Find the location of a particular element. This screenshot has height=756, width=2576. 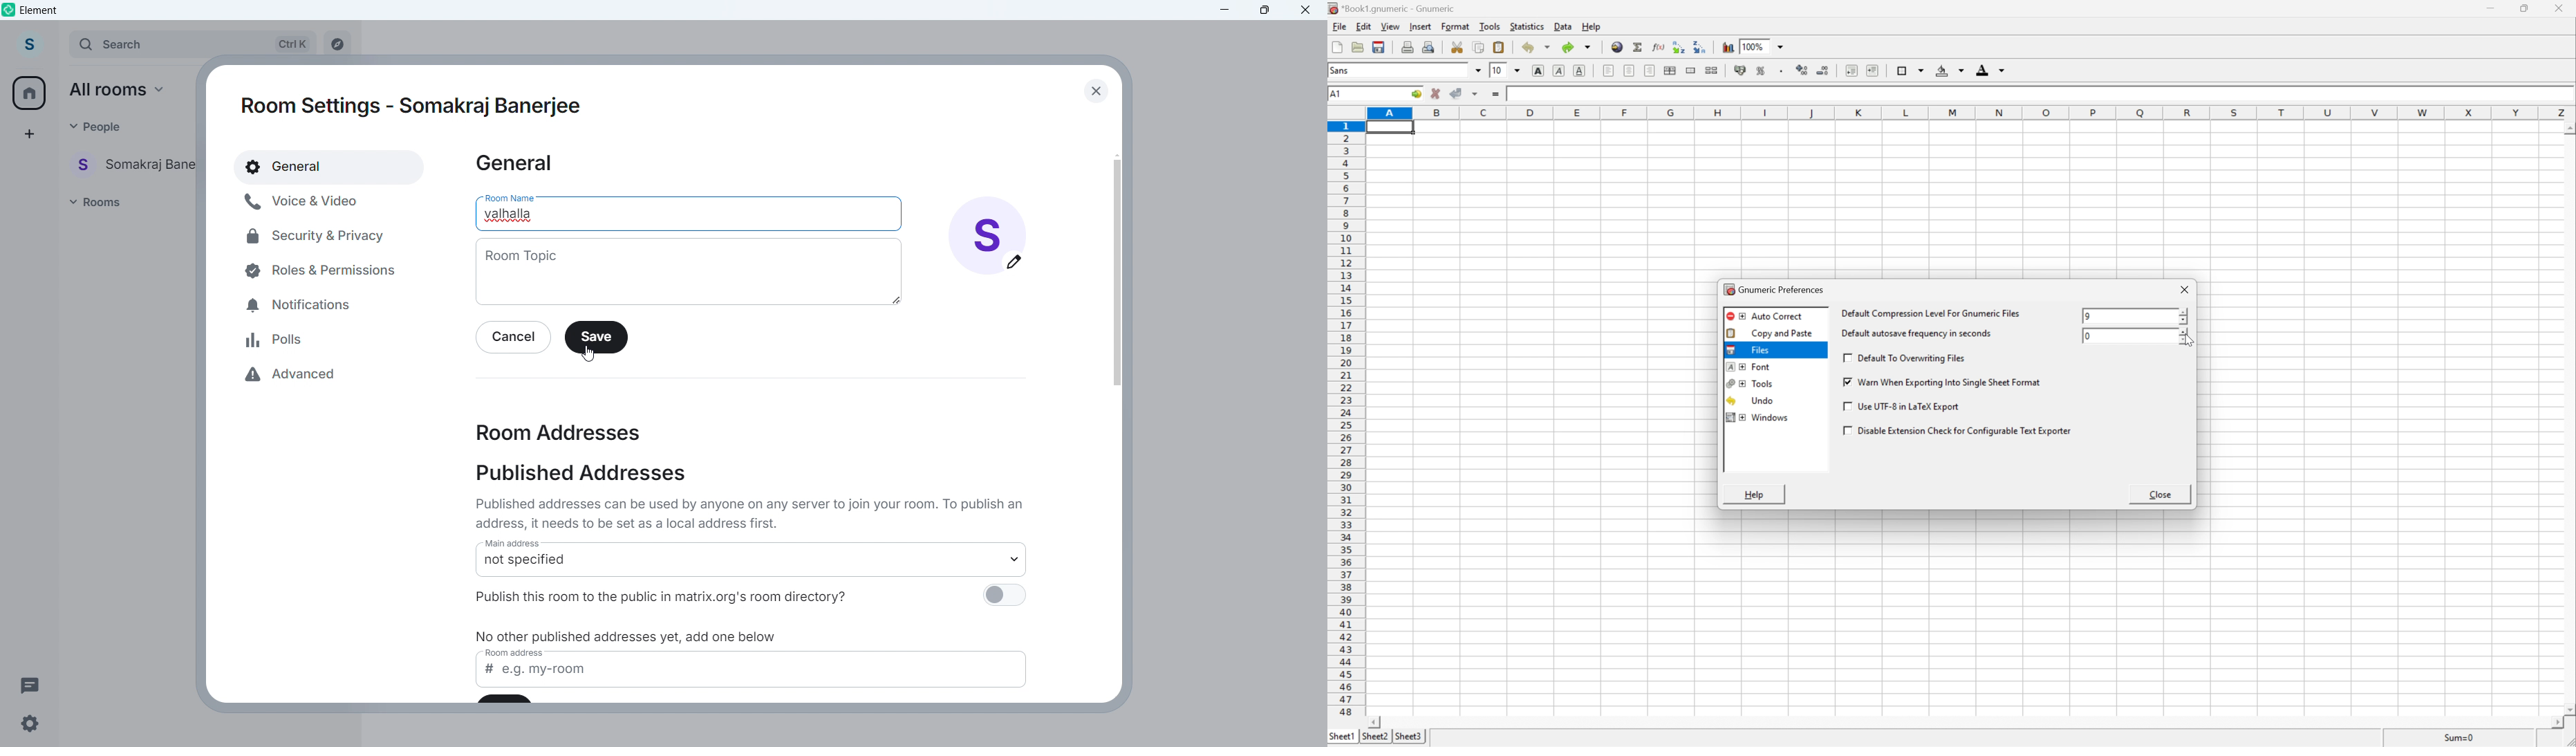

sheet2 is located at coordinates (1374, 740).